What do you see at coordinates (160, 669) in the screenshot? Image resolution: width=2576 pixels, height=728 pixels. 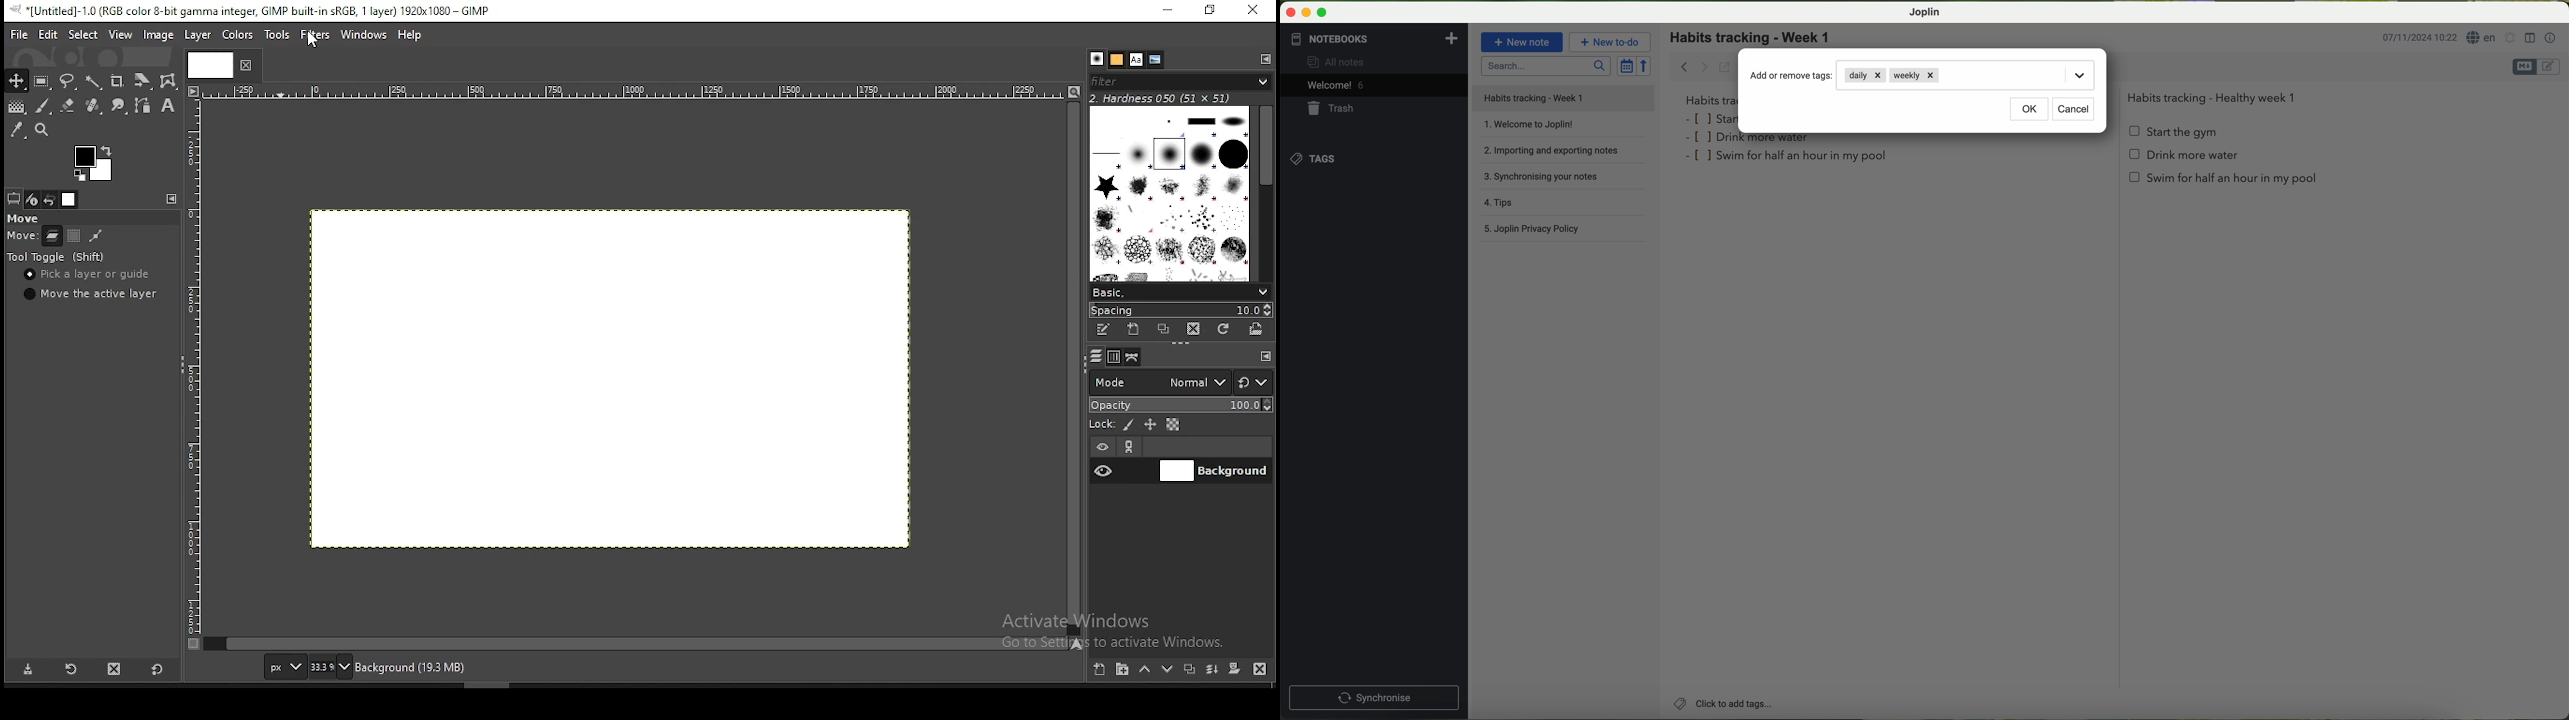 I see `restore to defaults` at bounding box center [160, 669].